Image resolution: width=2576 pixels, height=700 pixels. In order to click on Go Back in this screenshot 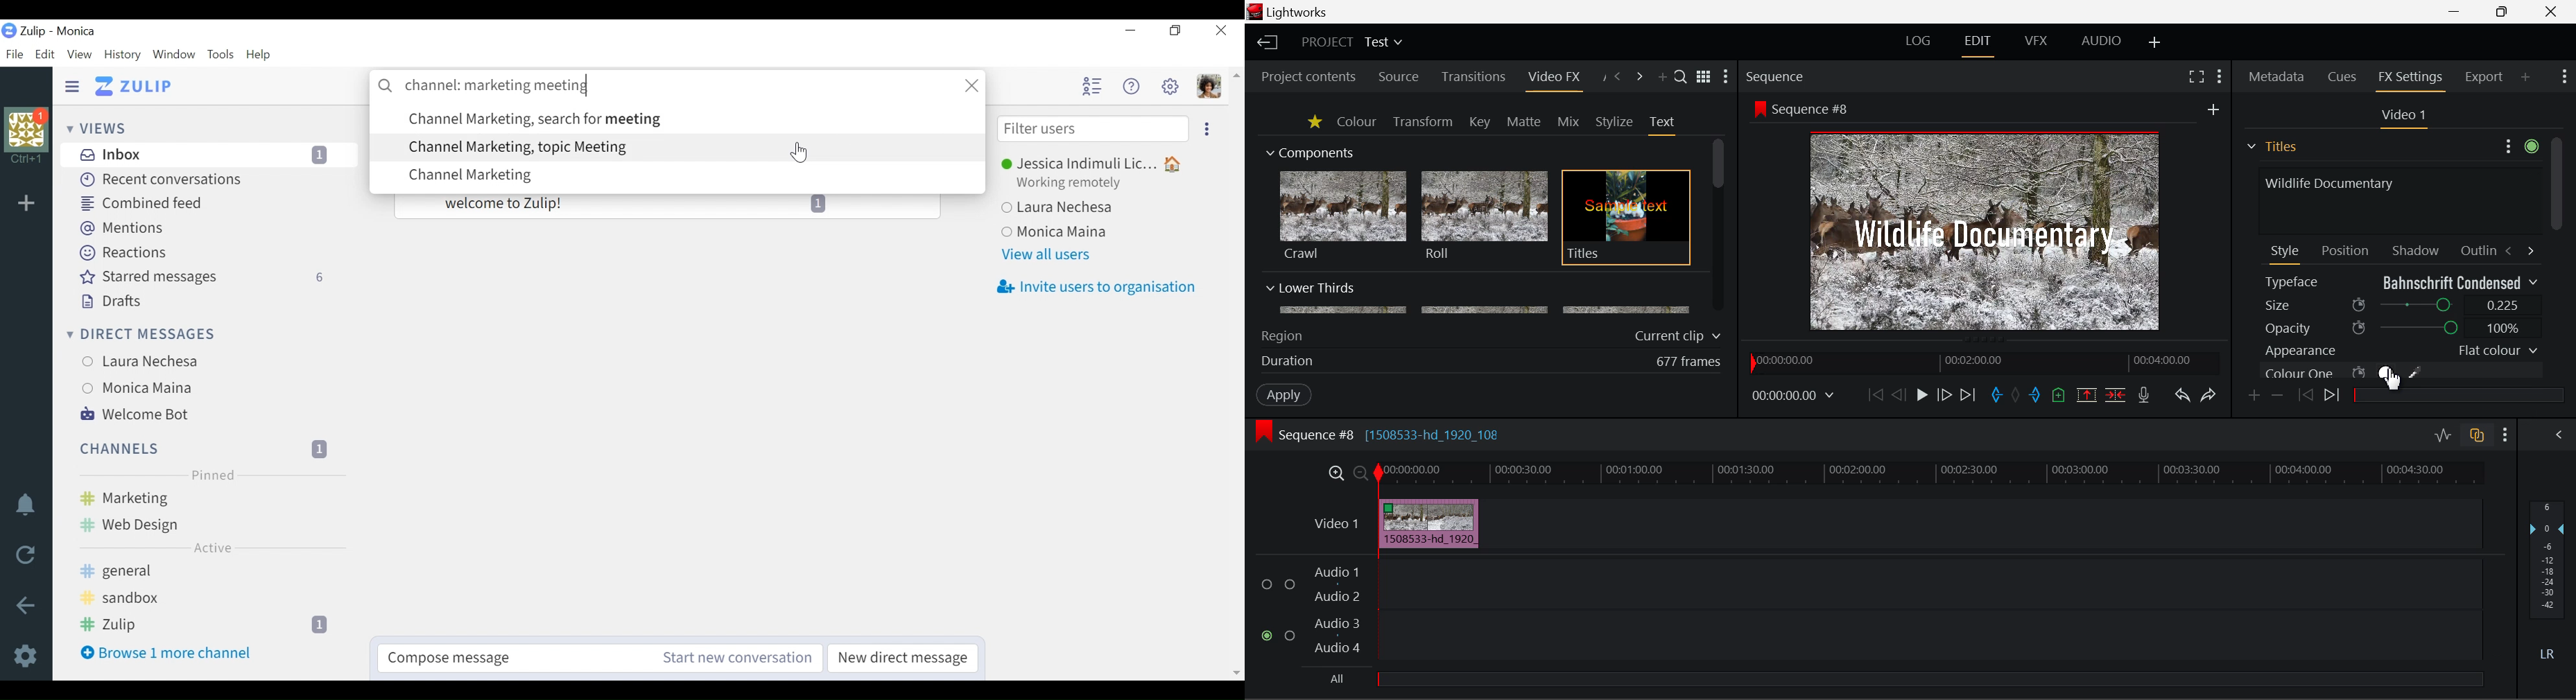, I will do `click(1899, 394)`.